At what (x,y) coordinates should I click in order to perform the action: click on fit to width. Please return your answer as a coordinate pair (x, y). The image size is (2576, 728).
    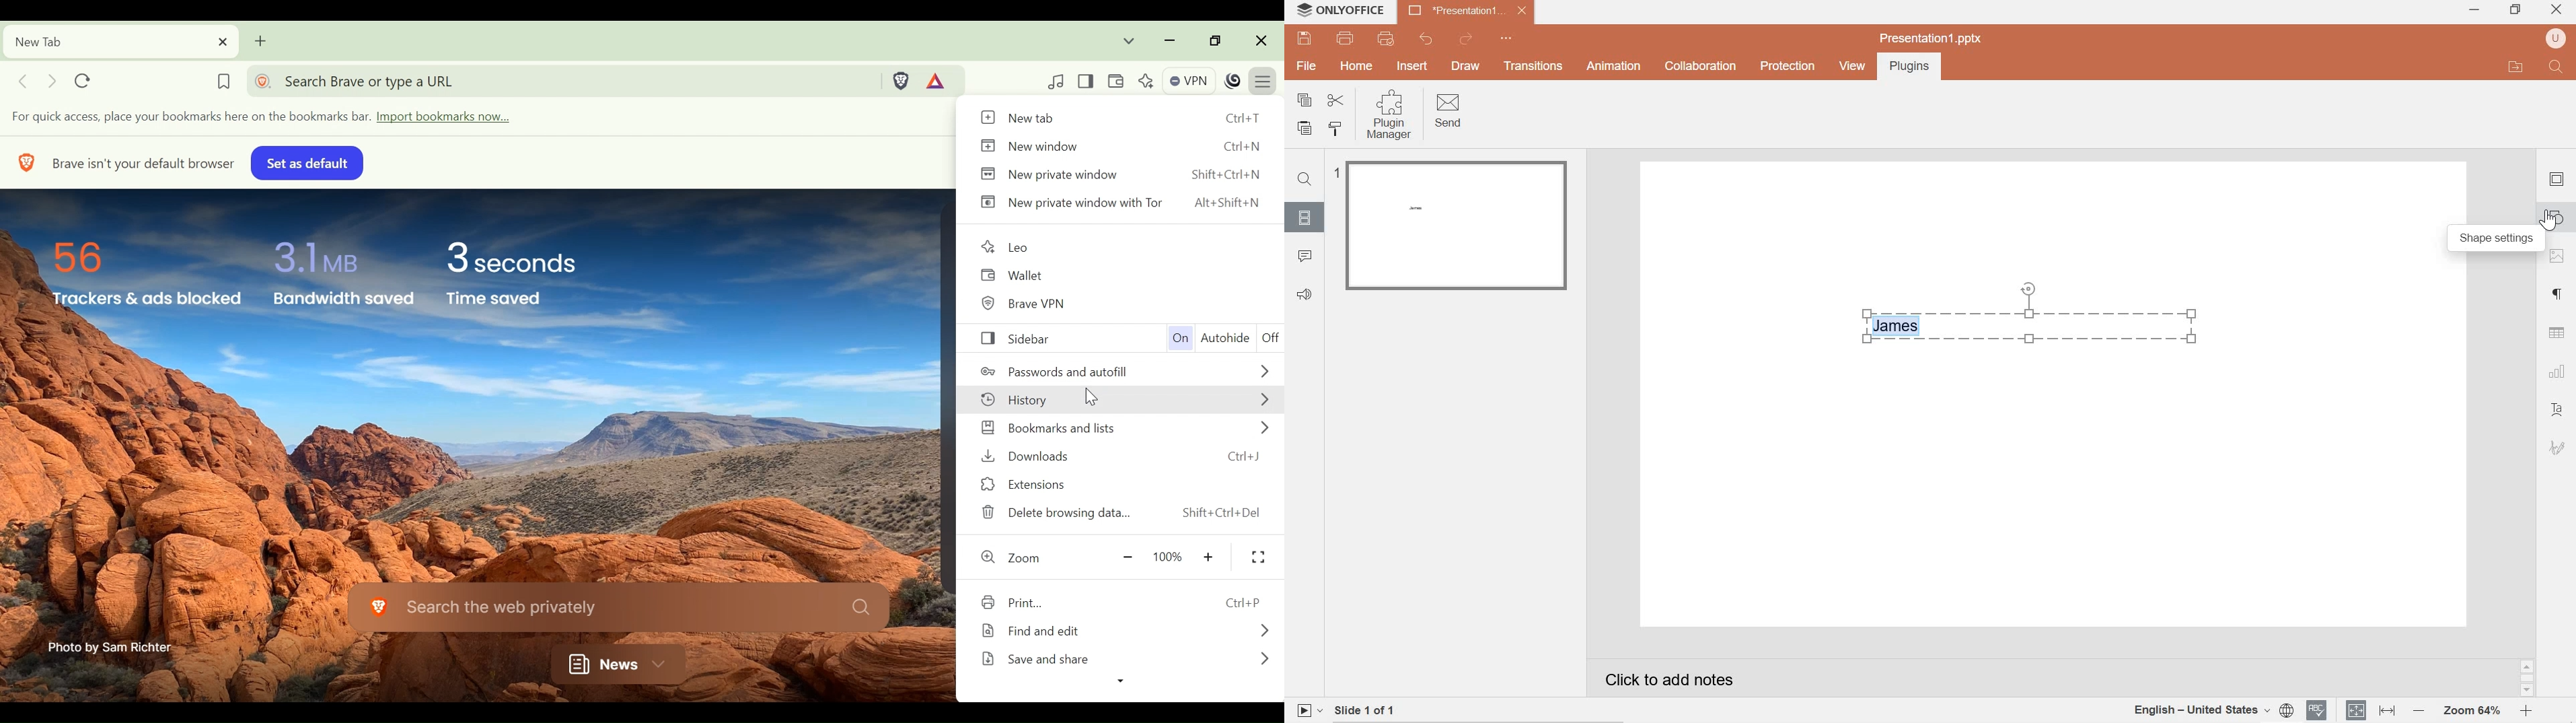
    Looking at the image, I should click on (2386, 711).